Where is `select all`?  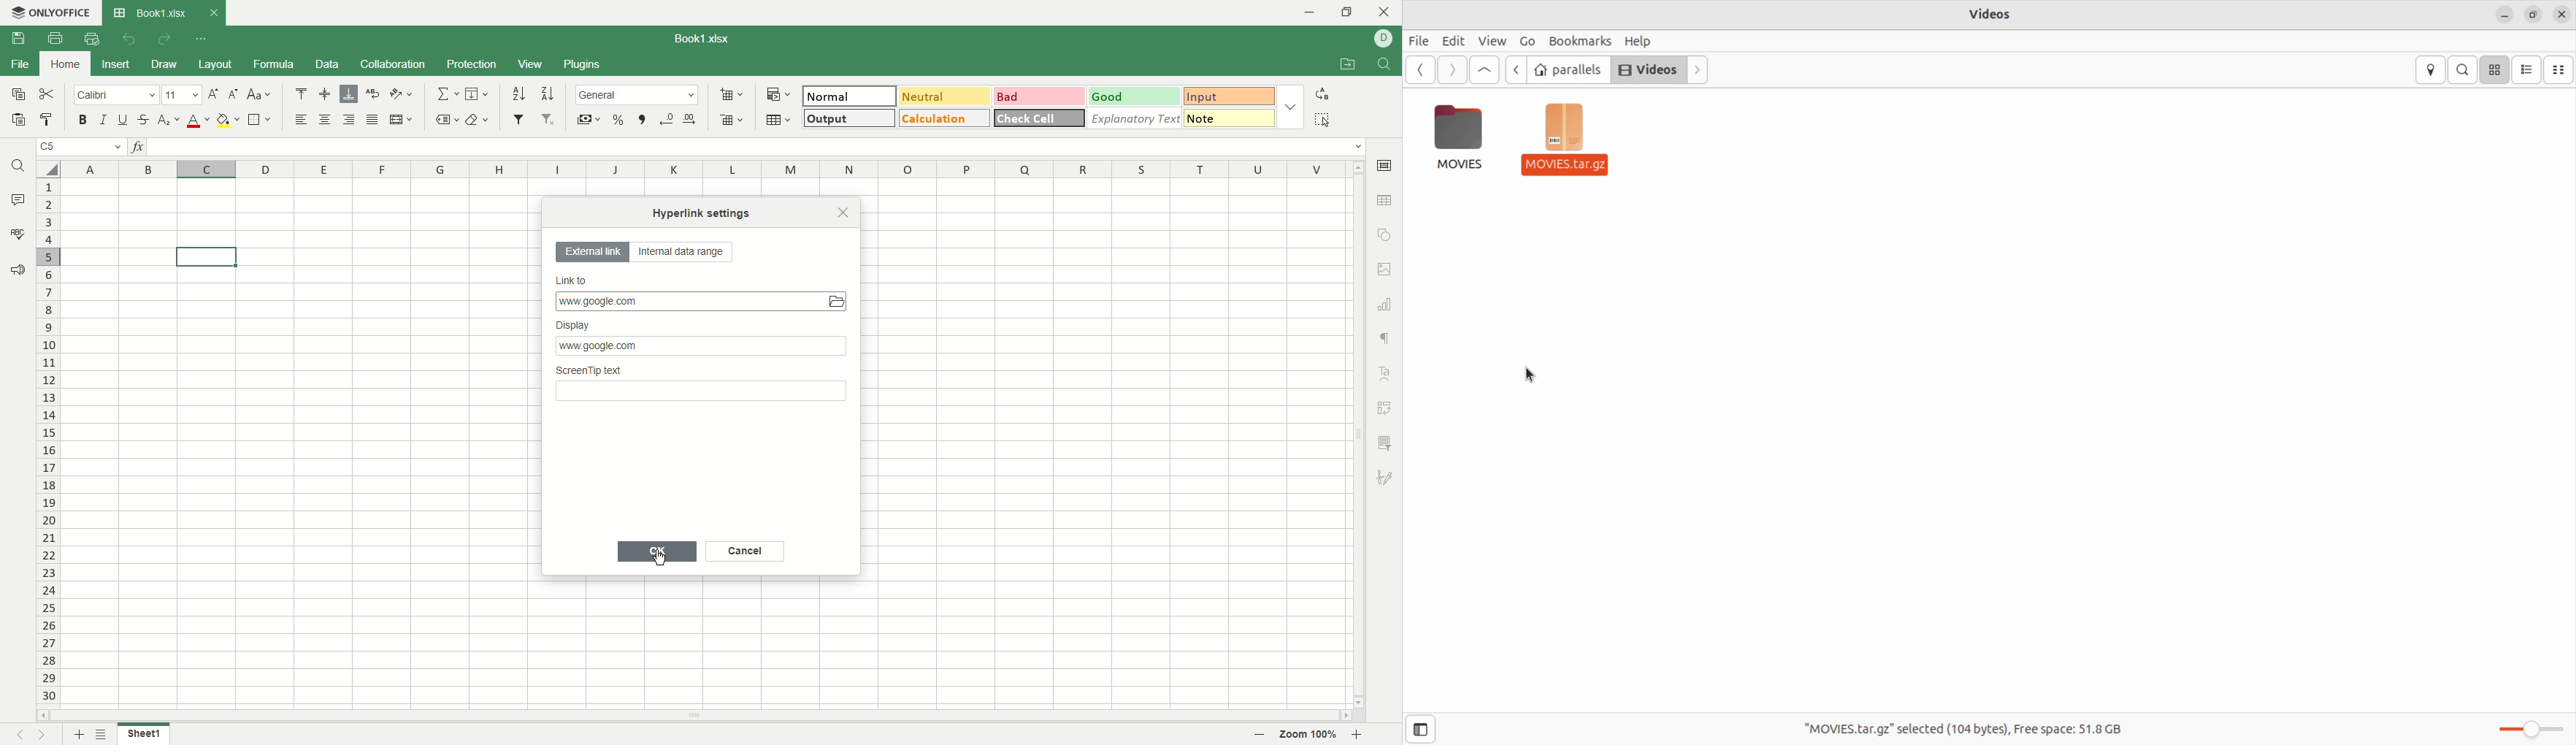
select all is located at coordinates (1322, 119).